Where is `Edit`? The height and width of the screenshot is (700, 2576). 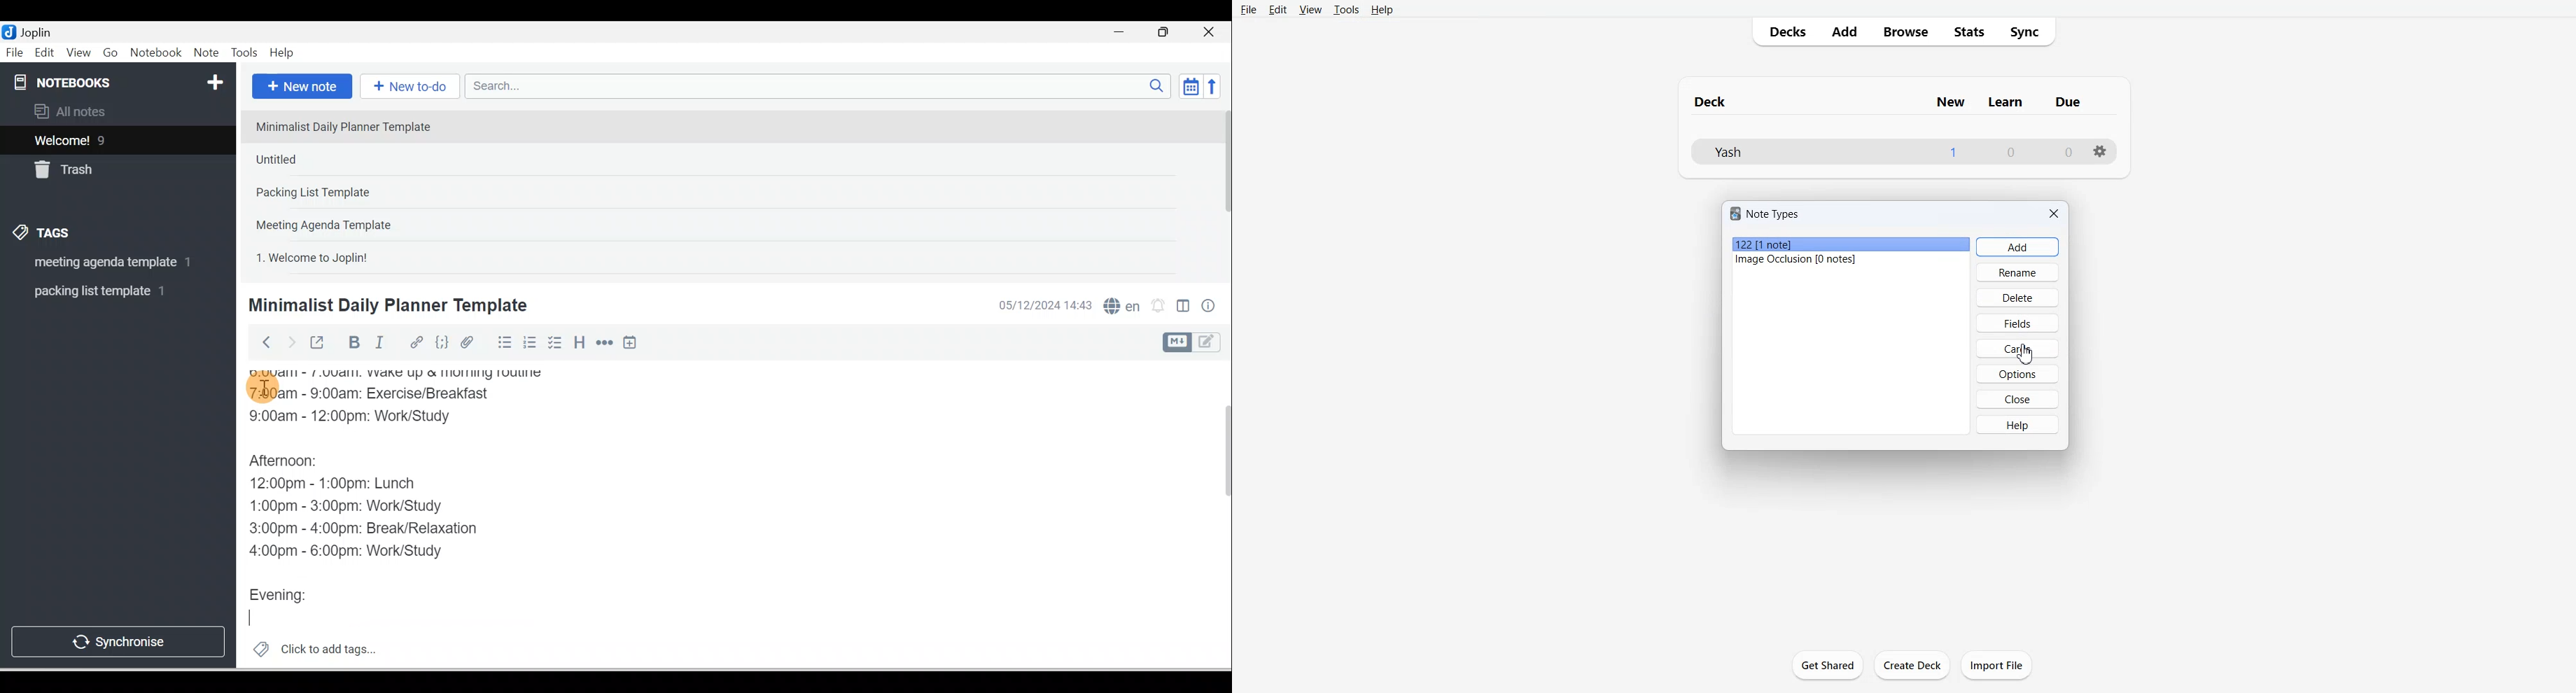
Edit is located at coordinates (46, 53).